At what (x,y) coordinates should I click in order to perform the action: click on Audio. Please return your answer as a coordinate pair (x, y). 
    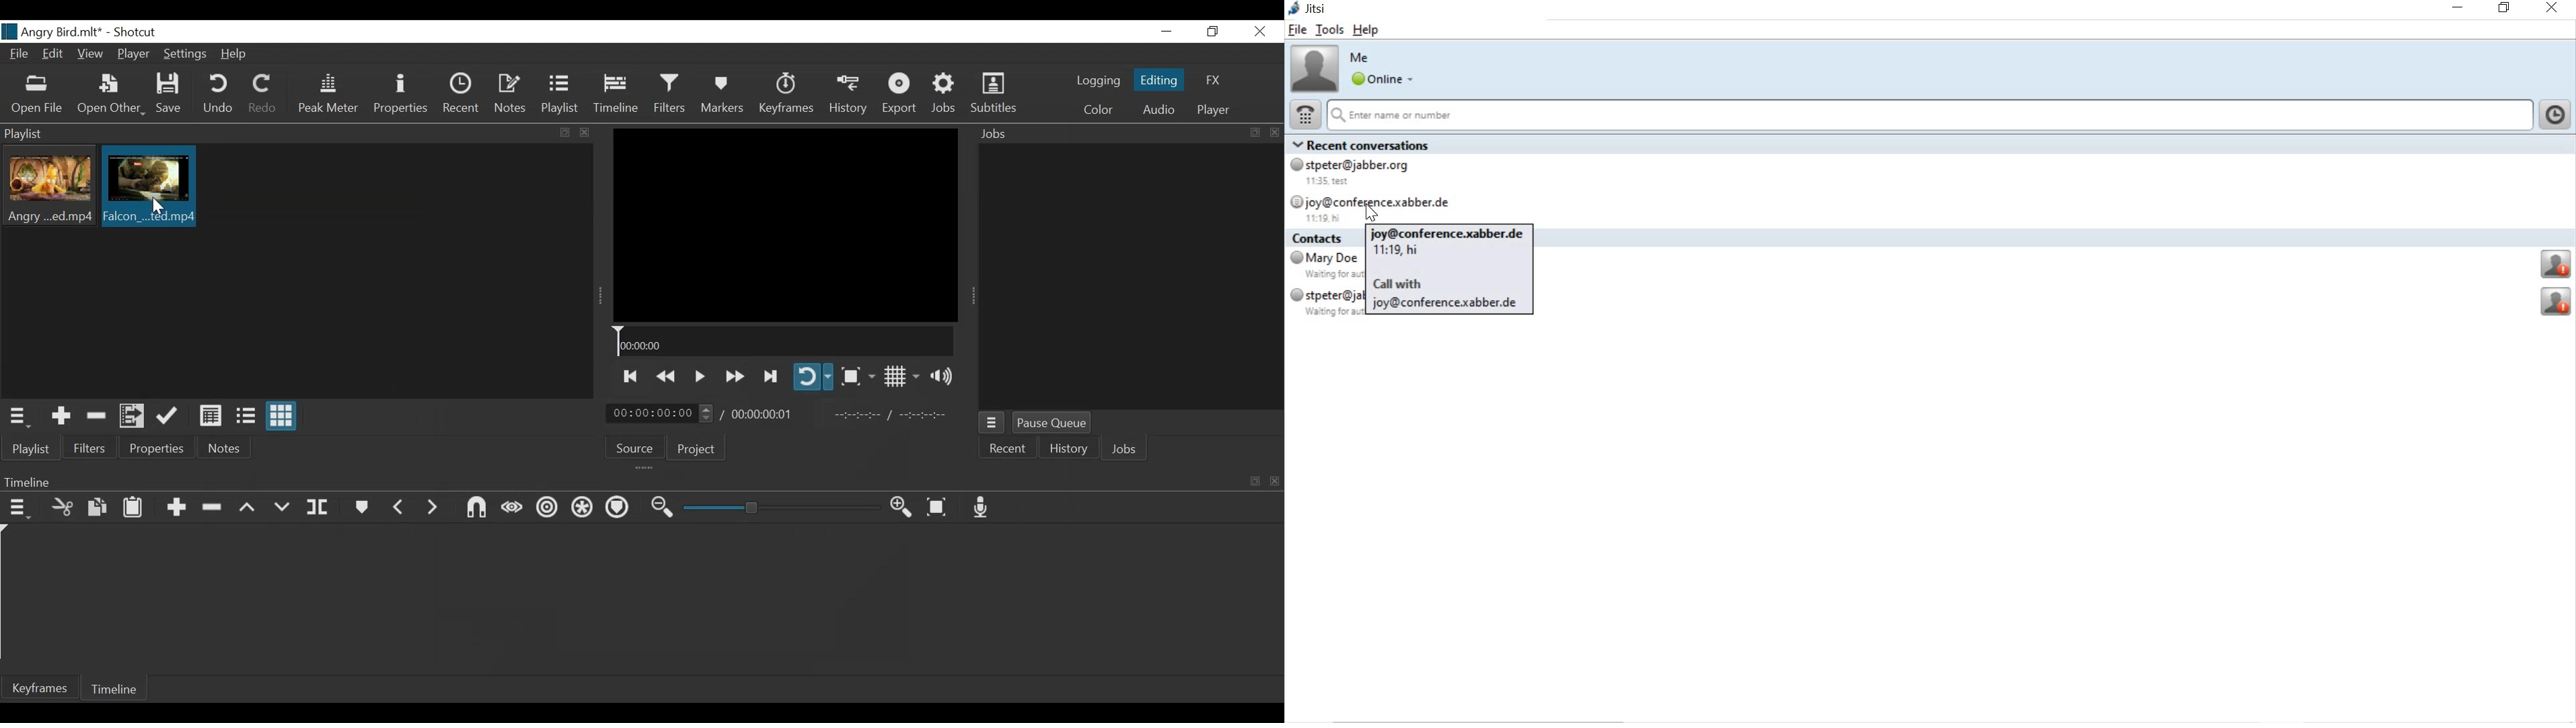
    Looking at the image, I should click on (1158, 111).